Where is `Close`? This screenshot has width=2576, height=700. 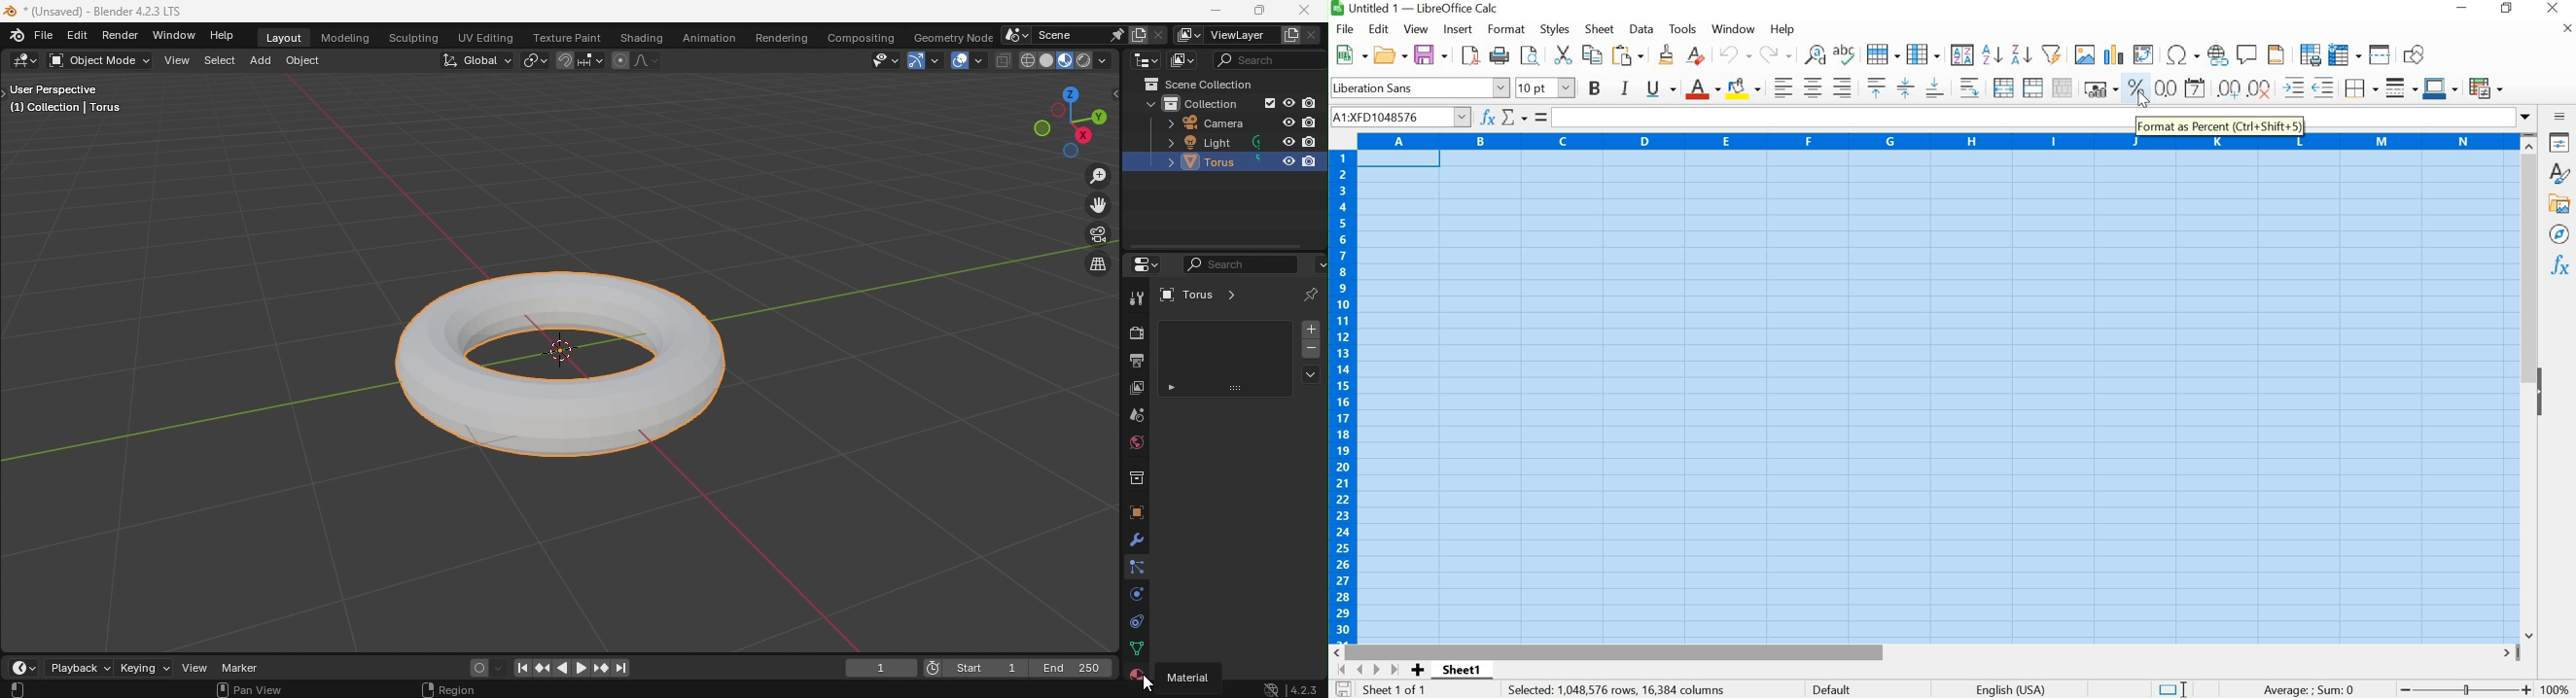 Close is located at coordinates (1304, 12).